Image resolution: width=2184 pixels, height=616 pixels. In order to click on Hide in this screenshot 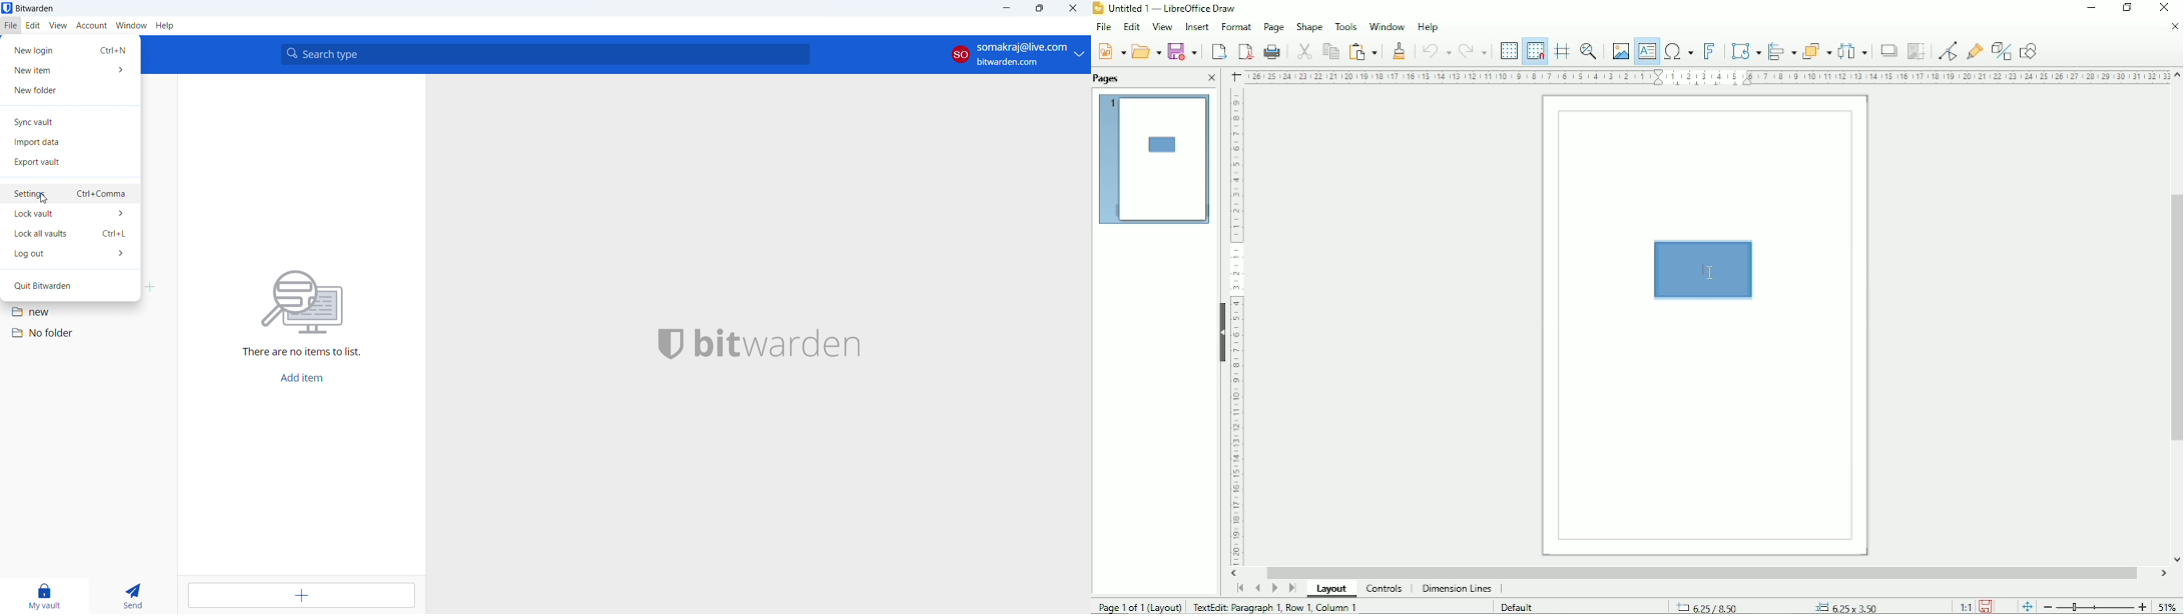, I will do `click(1222, 332)`.